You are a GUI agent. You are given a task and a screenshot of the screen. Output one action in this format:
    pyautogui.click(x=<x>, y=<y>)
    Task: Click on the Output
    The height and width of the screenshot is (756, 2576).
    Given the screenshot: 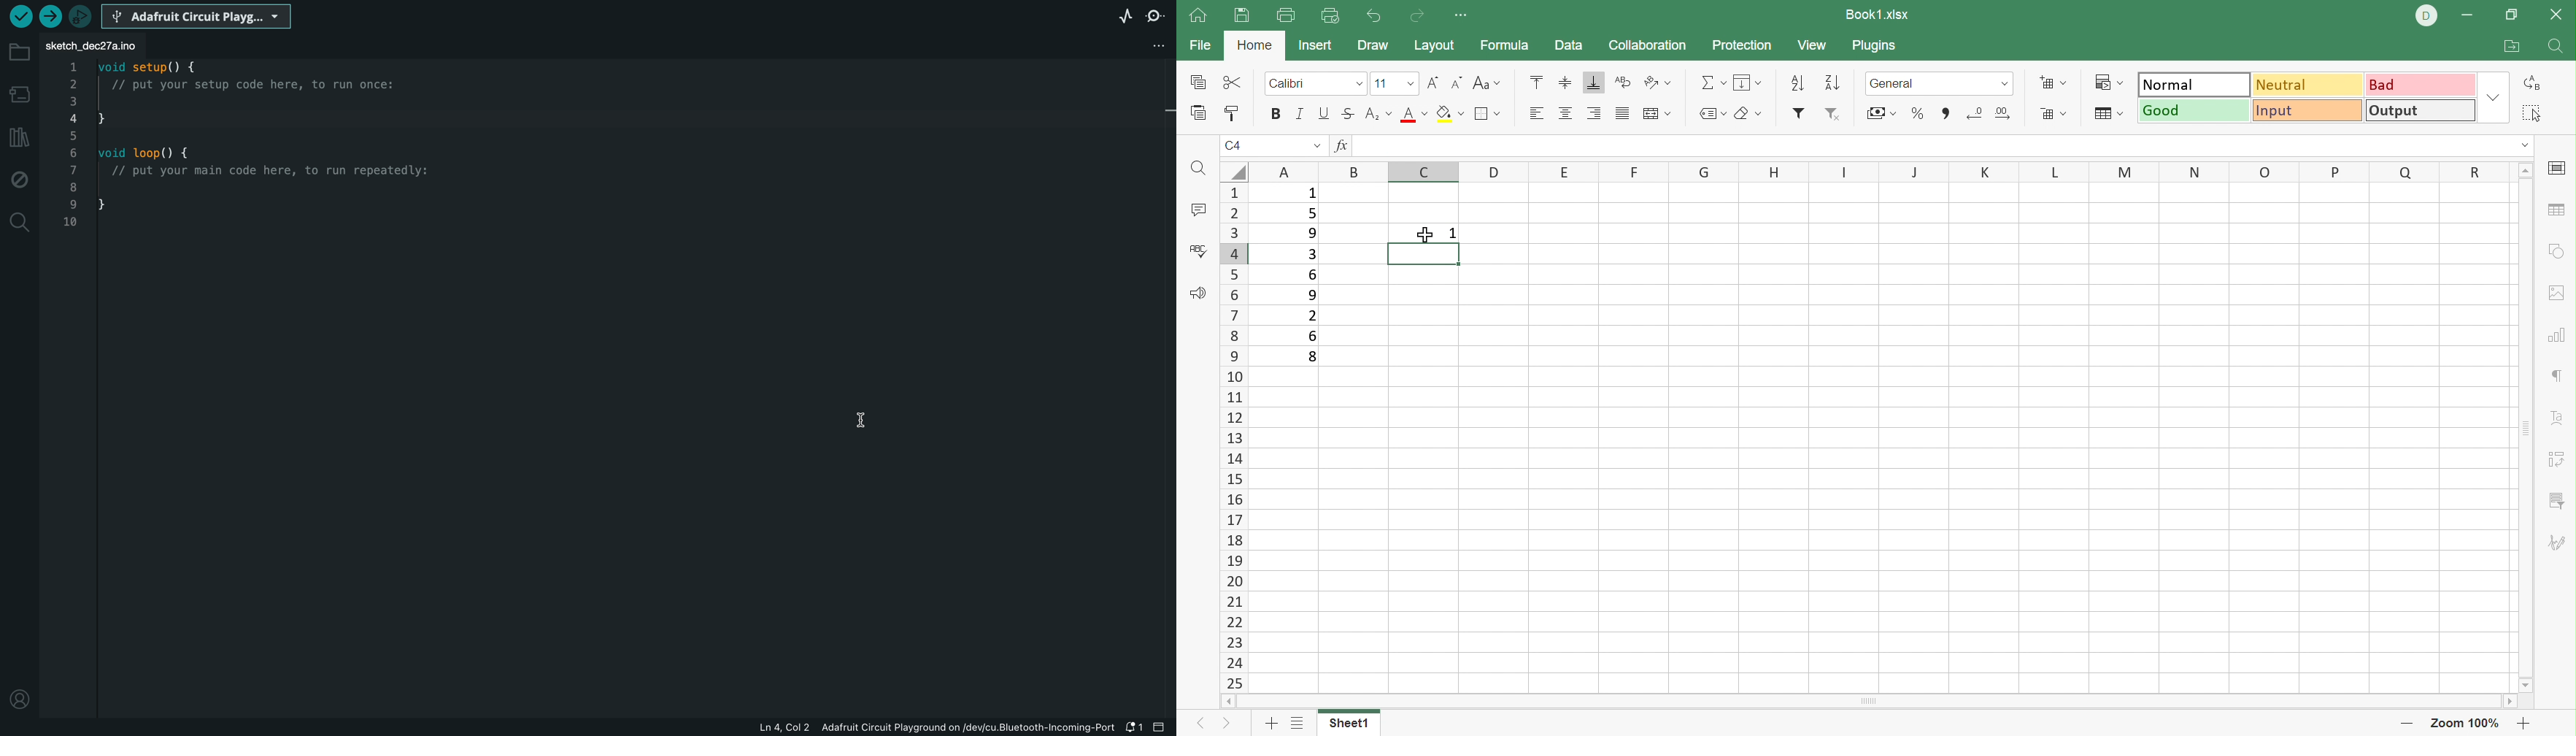 What is the action you would take?
    pyautogui.click(x=2420, y=111)
    